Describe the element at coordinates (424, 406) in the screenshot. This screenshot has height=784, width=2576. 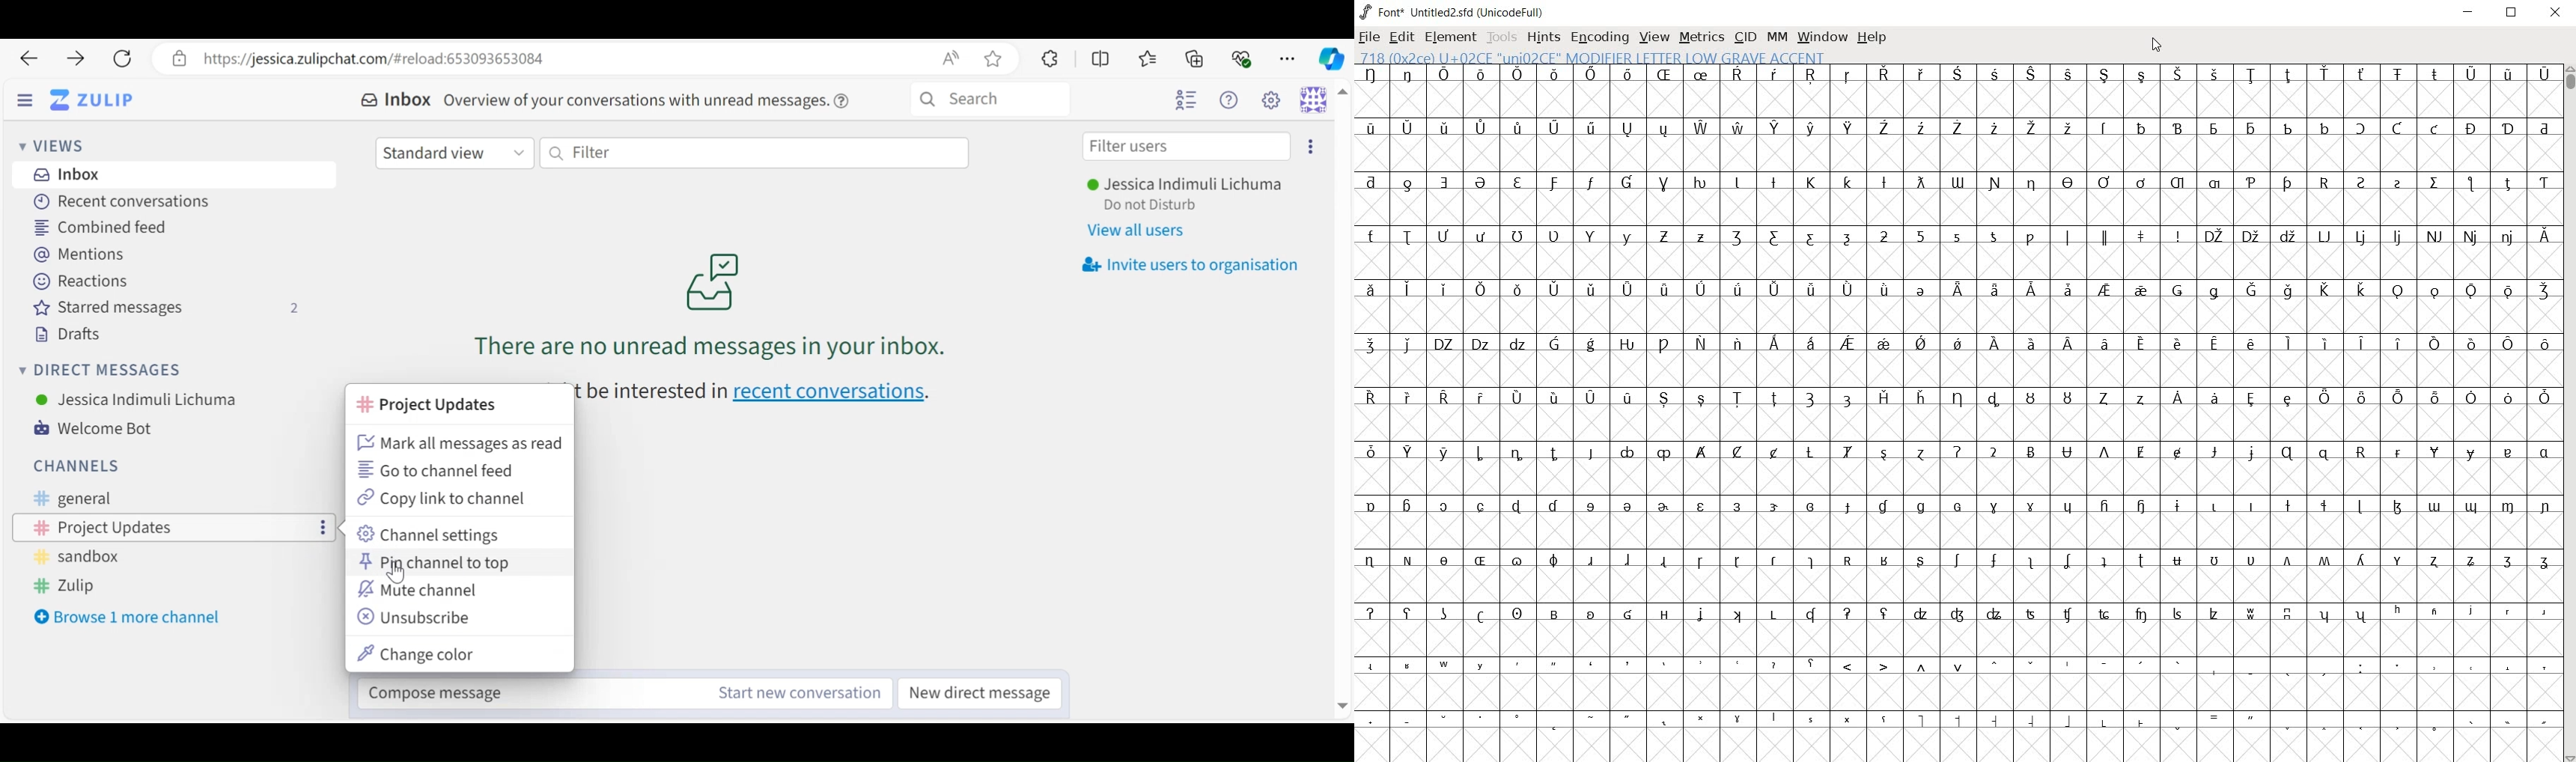
I see `Channel Name` at that location.